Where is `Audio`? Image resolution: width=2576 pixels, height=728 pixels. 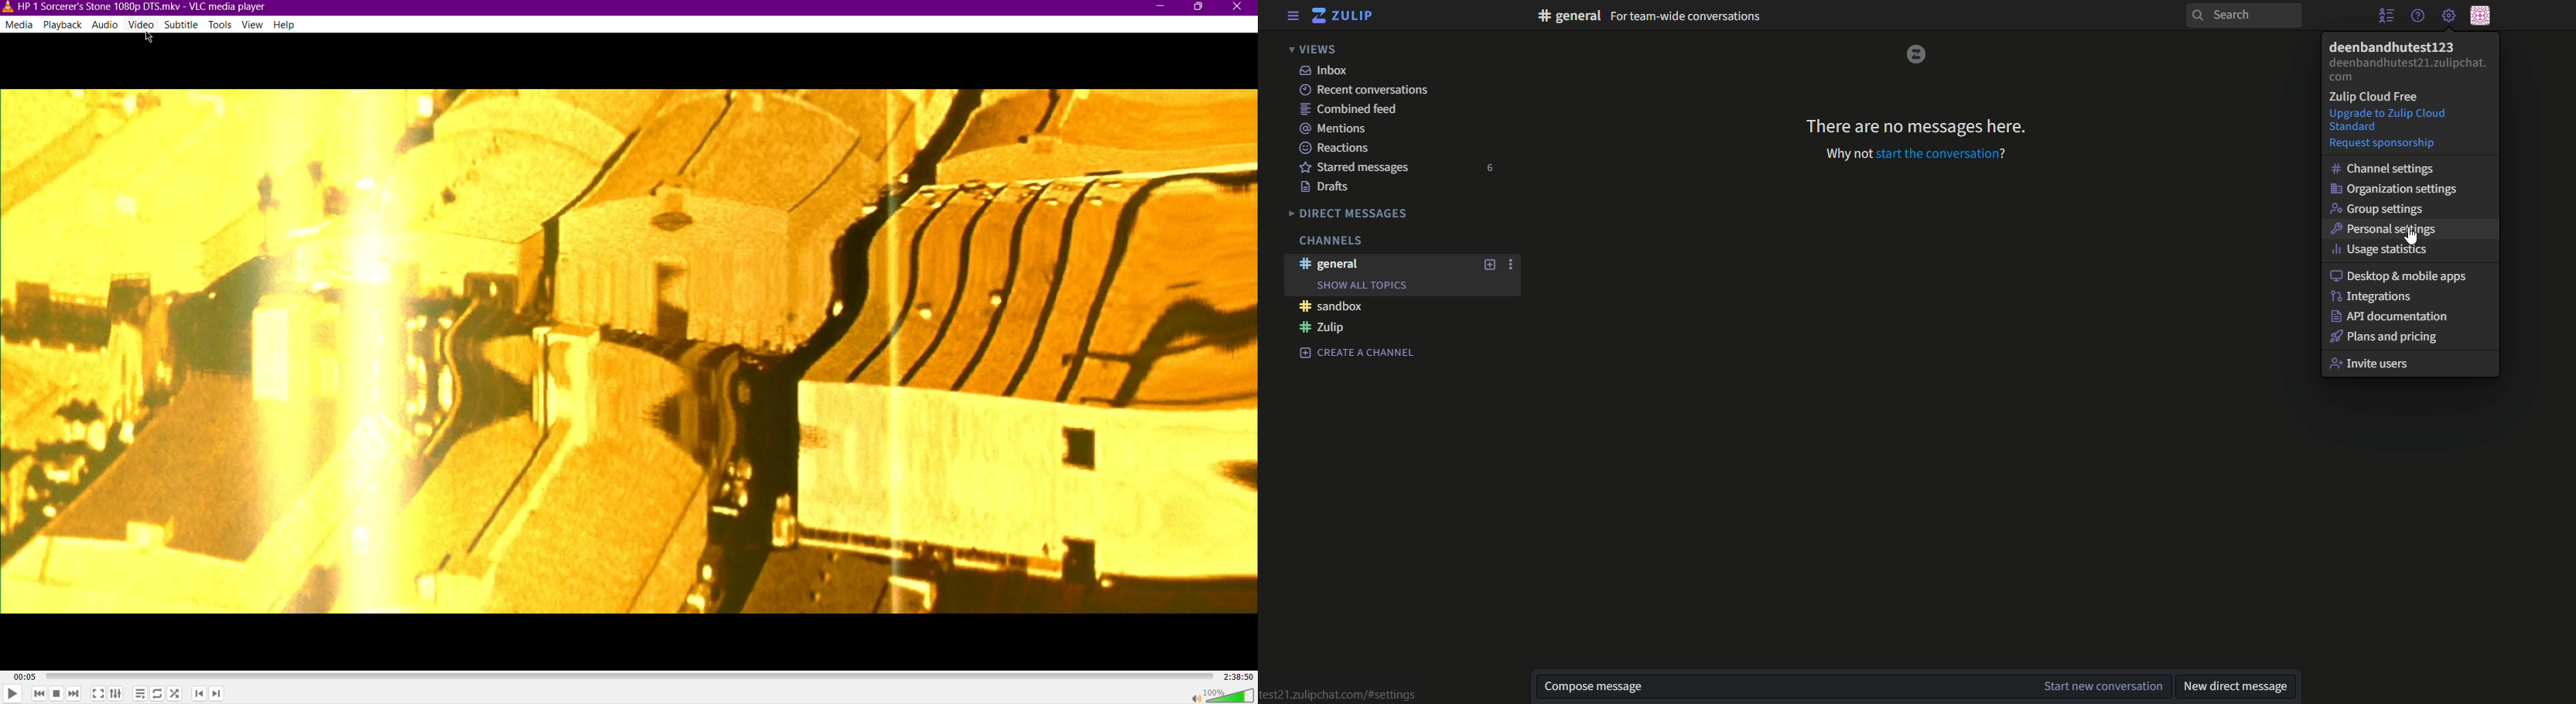
Audio is located at coordinates (108, 26).